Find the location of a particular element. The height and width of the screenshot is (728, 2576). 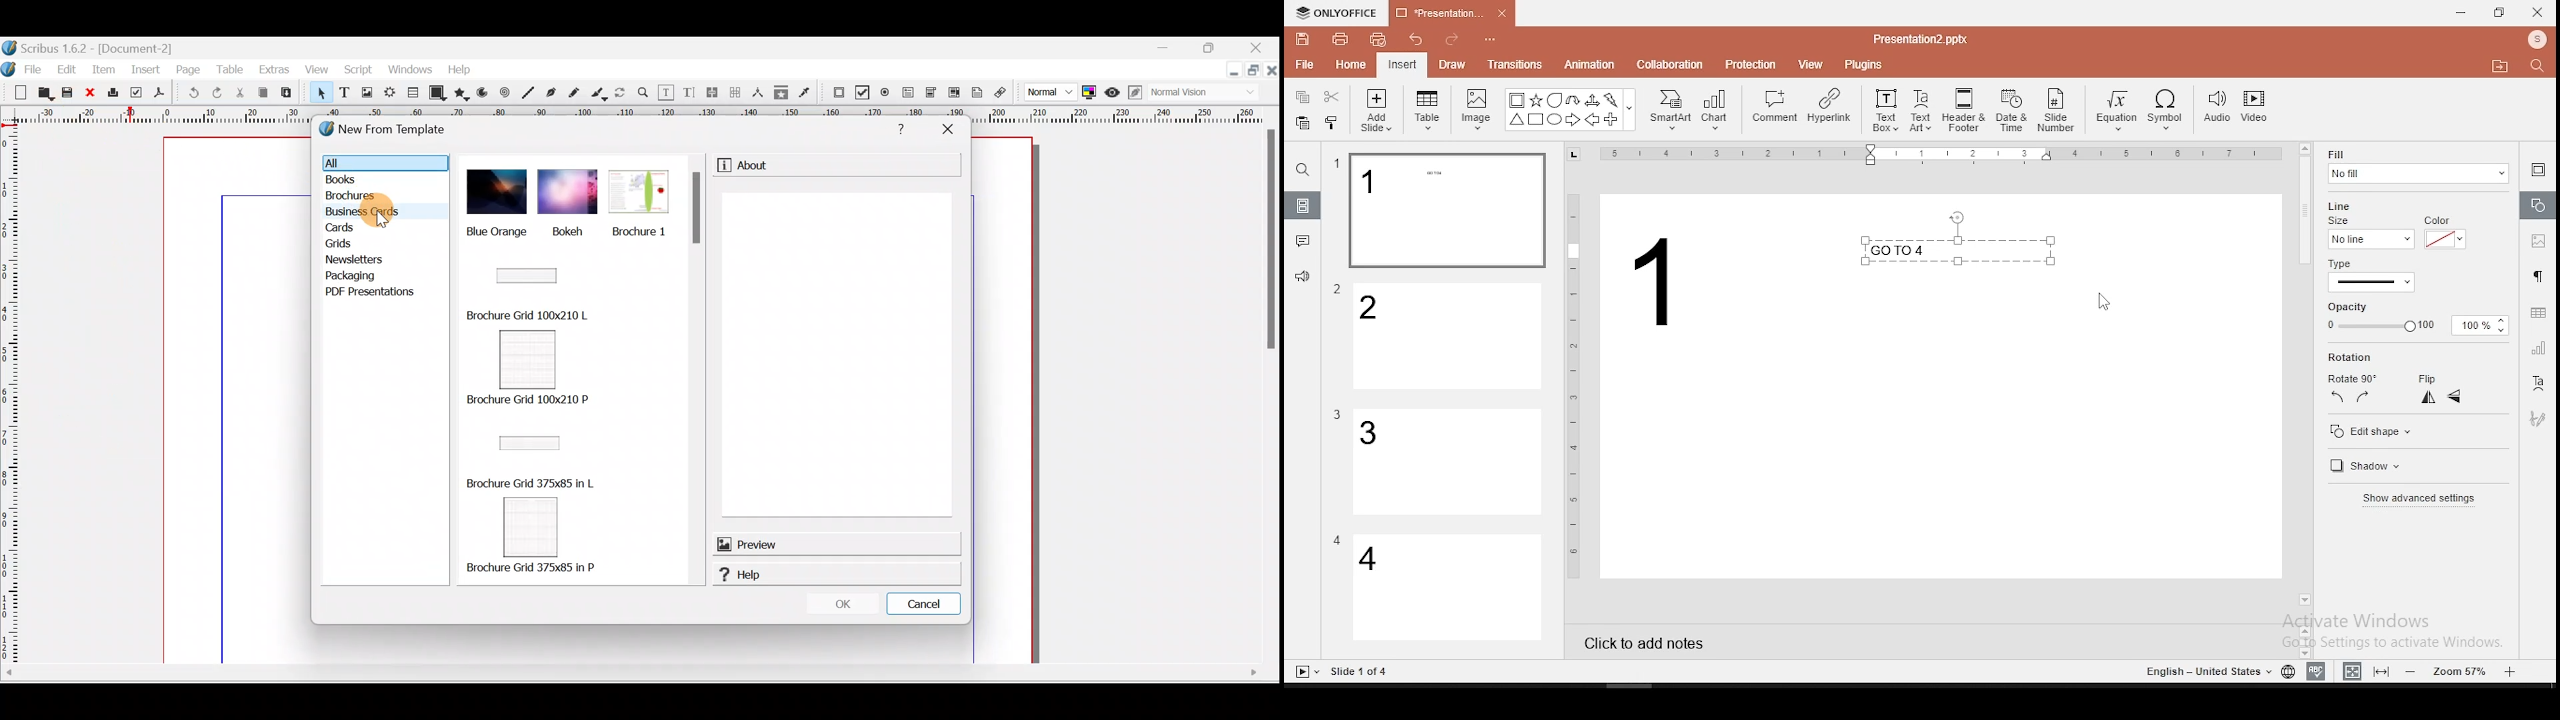

Edit in preview mode is located at coordinates (1133, 94).